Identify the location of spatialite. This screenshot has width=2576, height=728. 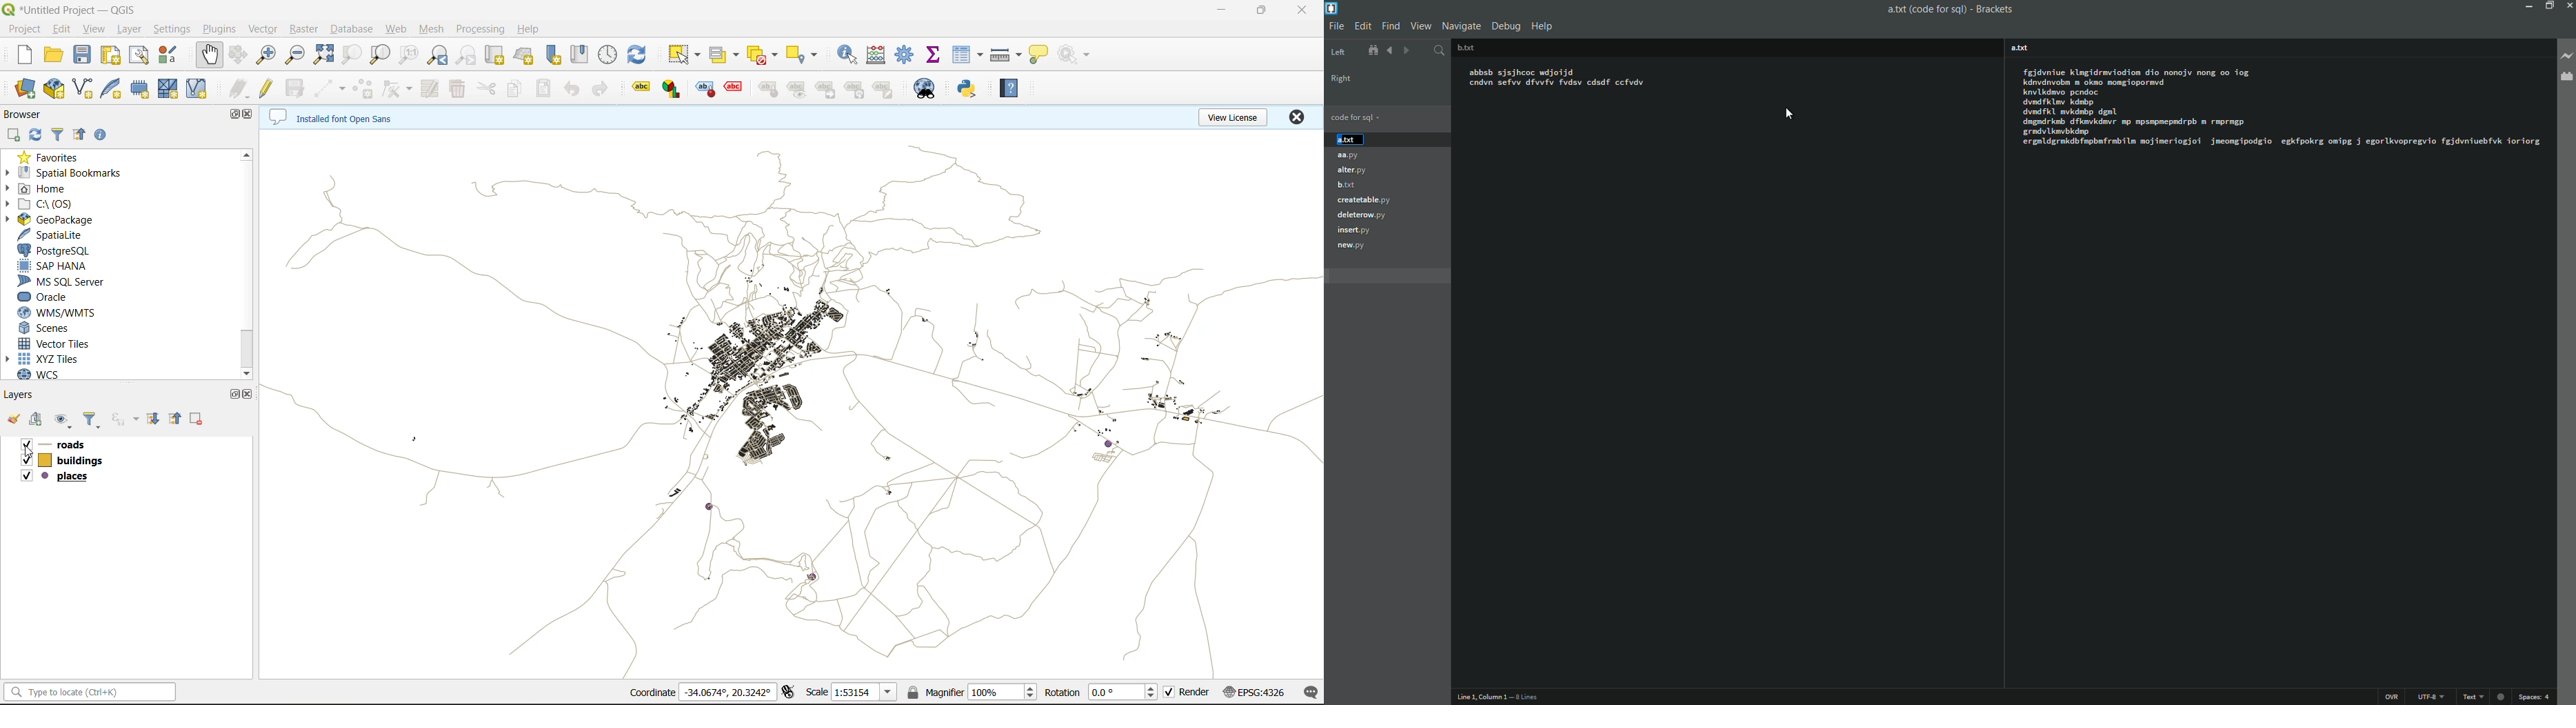
(54, 235).